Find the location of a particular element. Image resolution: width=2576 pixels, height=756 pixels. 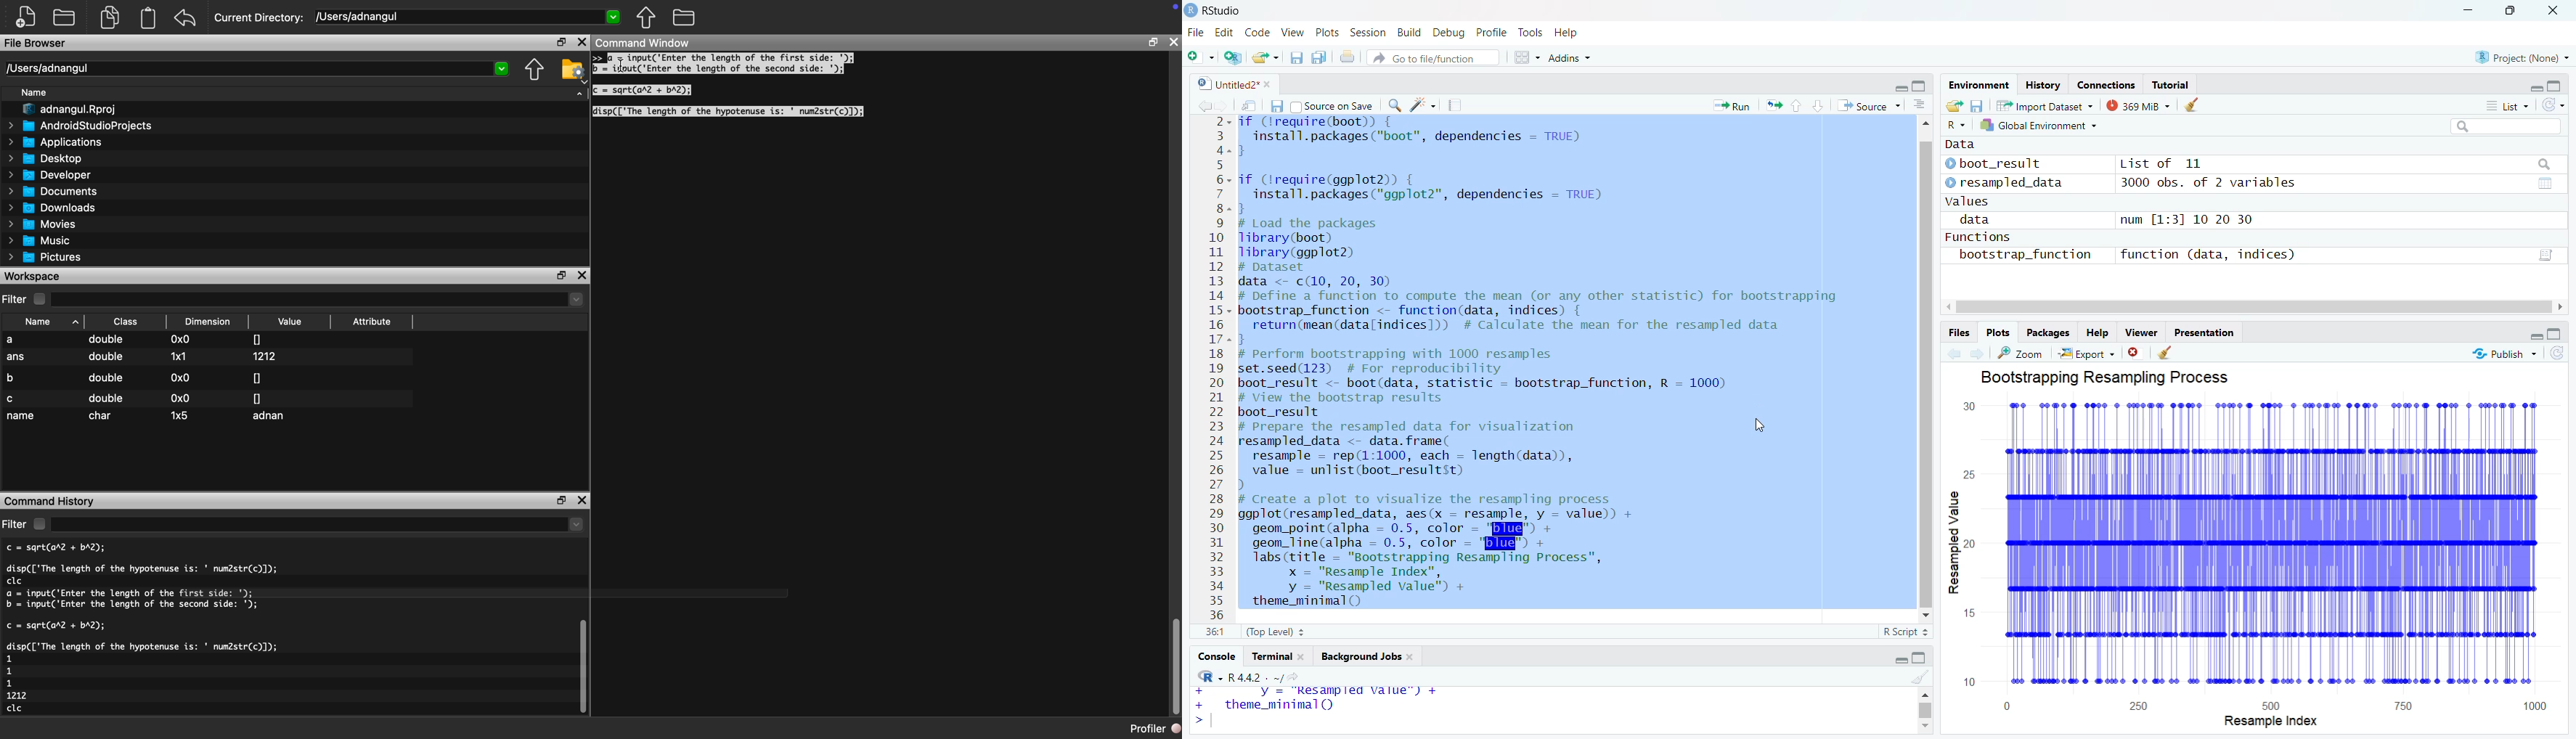

 Import Dataset  is located at coordinates (2045, 104).